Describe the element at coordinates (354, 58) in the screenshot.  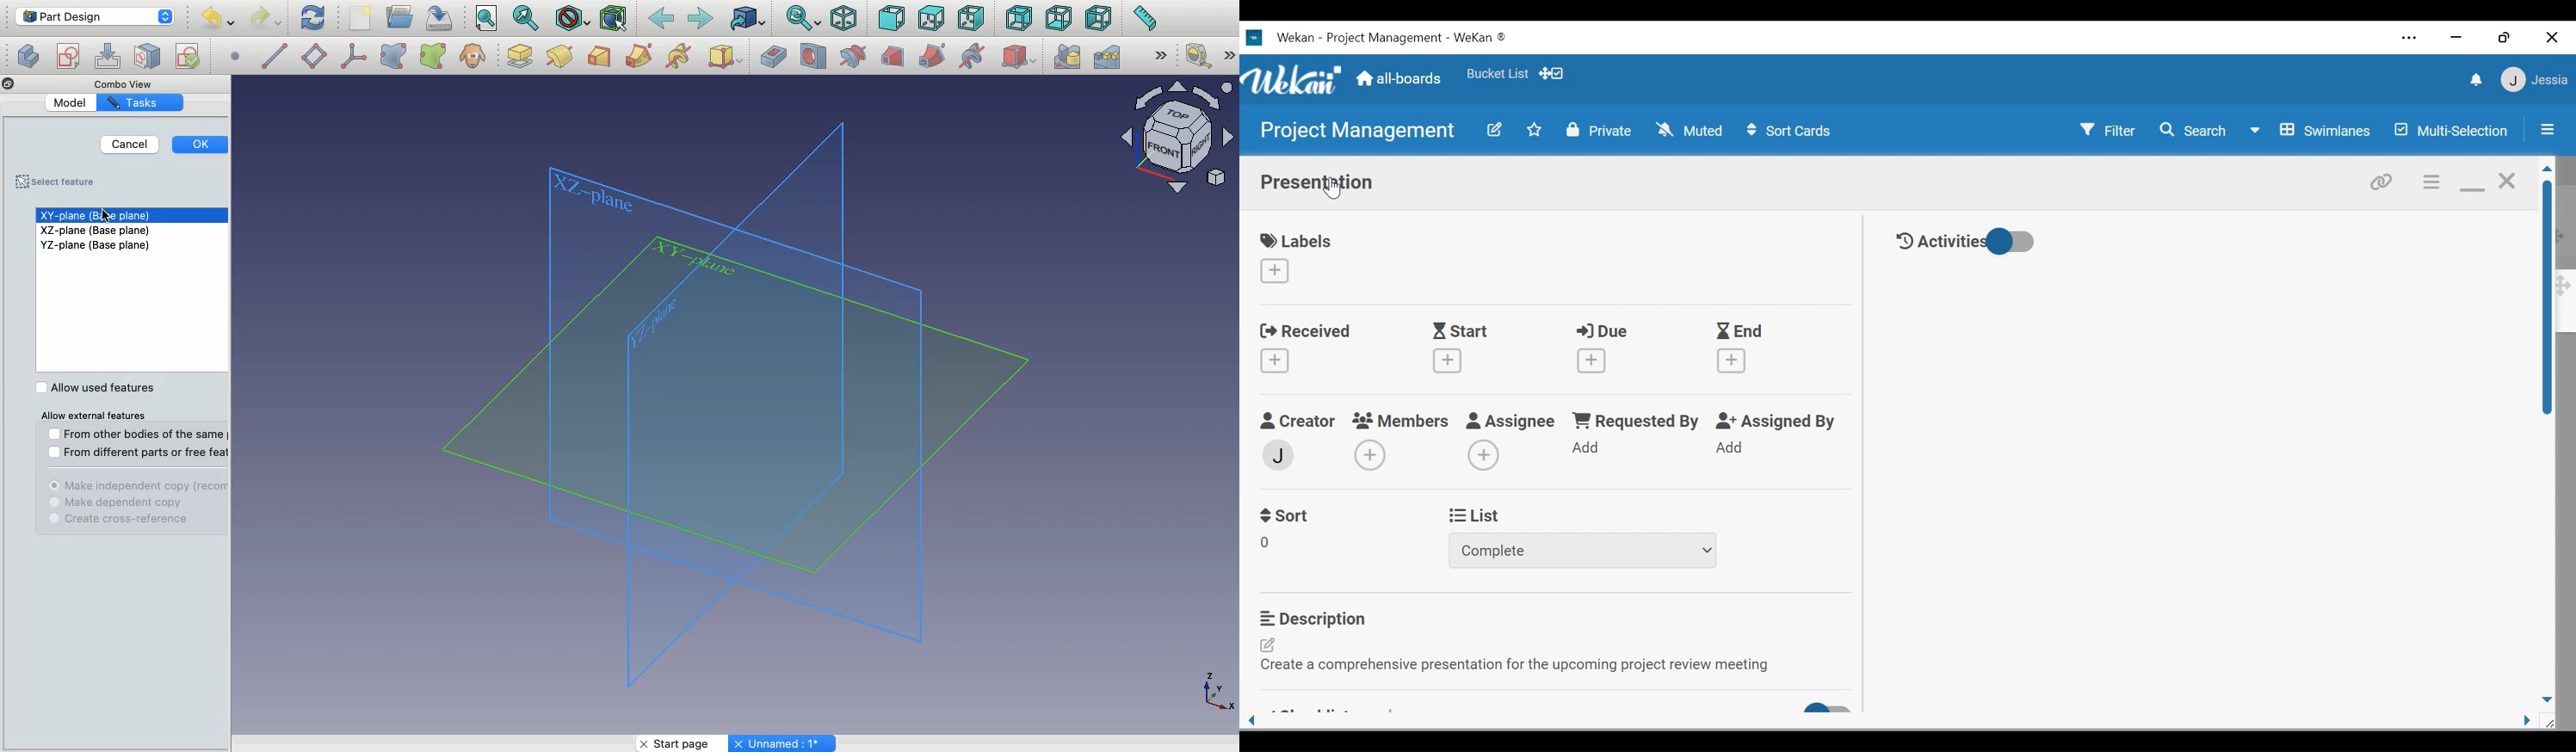
I see `Local coordinate system` at that location.